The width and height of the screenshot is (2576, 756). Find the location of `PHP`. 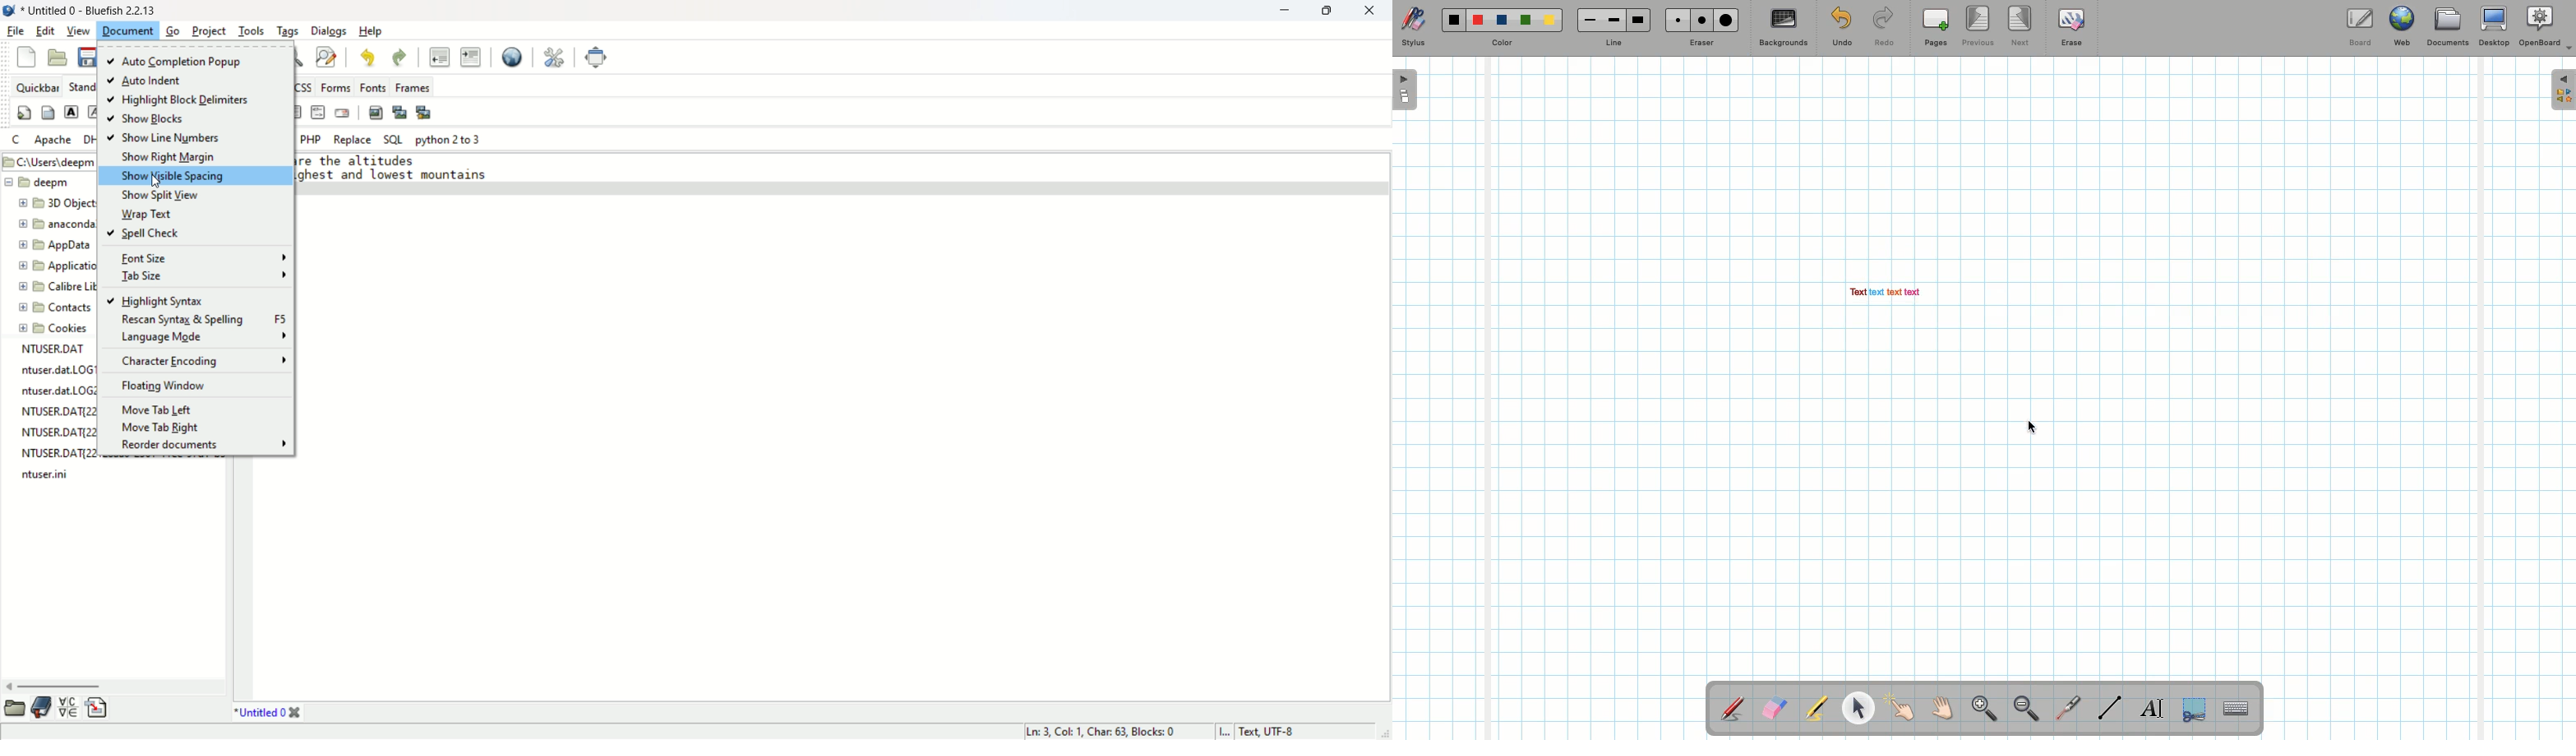

PHP is located at coordinates (311, 139).